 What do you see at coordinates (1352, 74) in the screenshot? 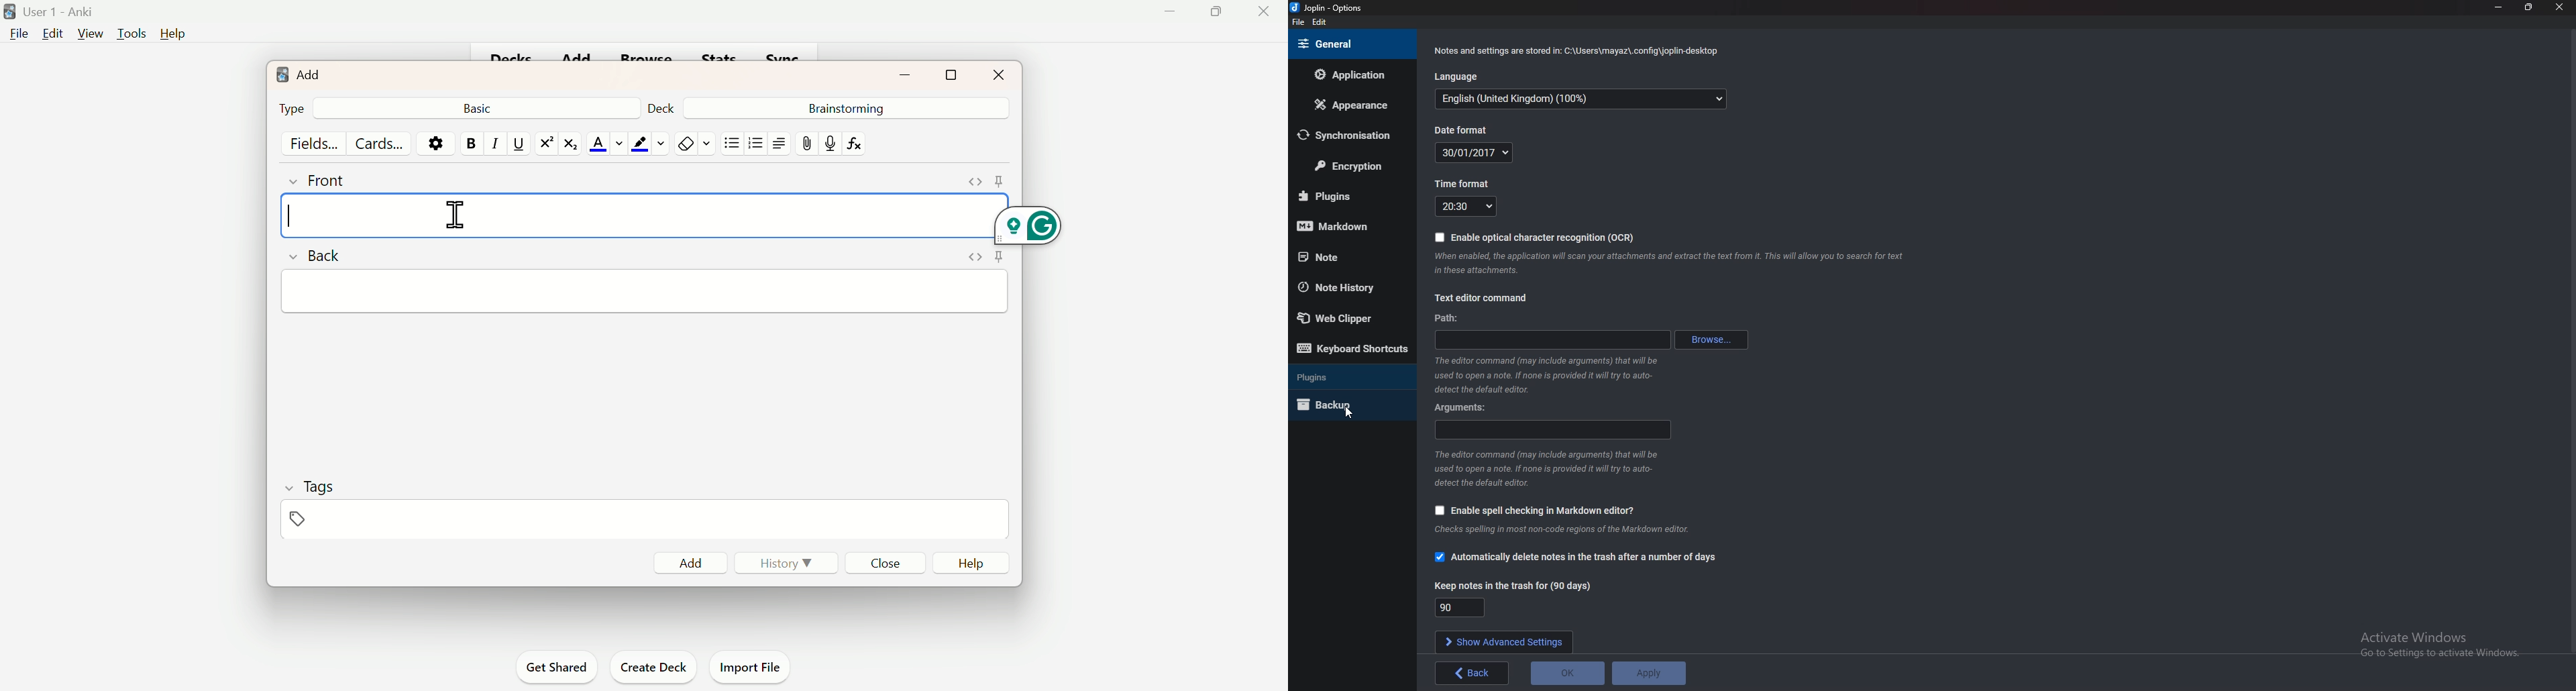
I see `Application` at bounding box center [1352, 74].